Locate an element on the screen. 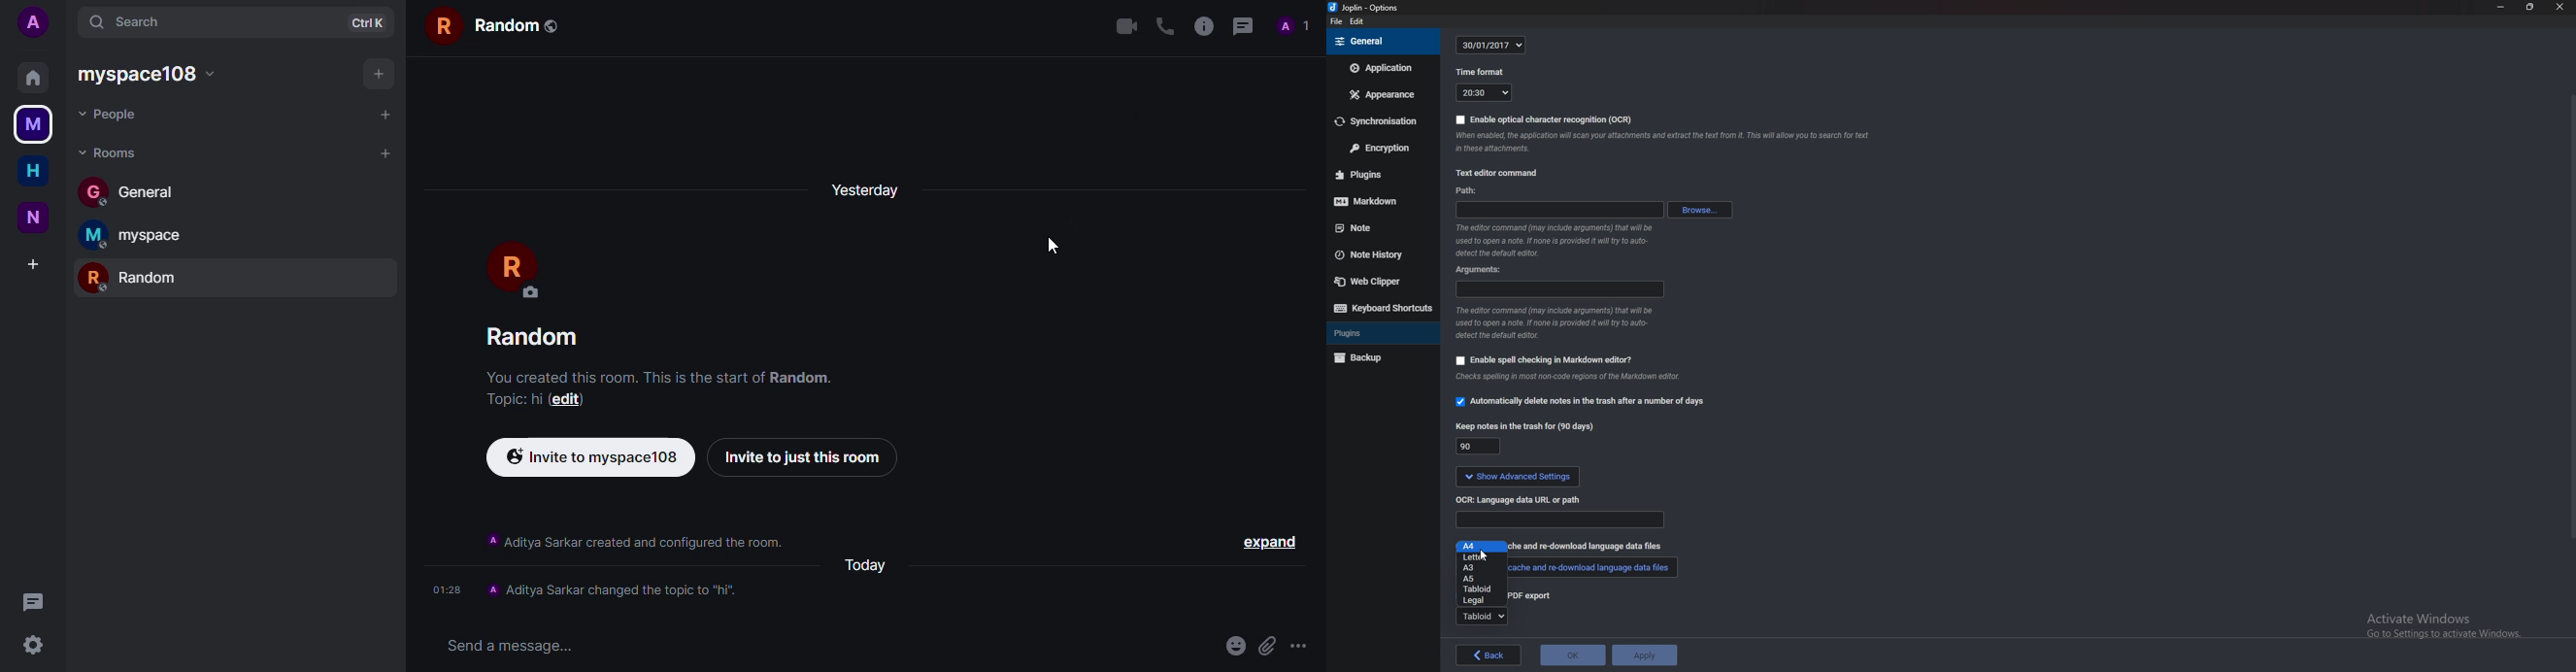 The width and height of the screenshot is (2576, 672). topic changed is located at coordinates (619, 588).